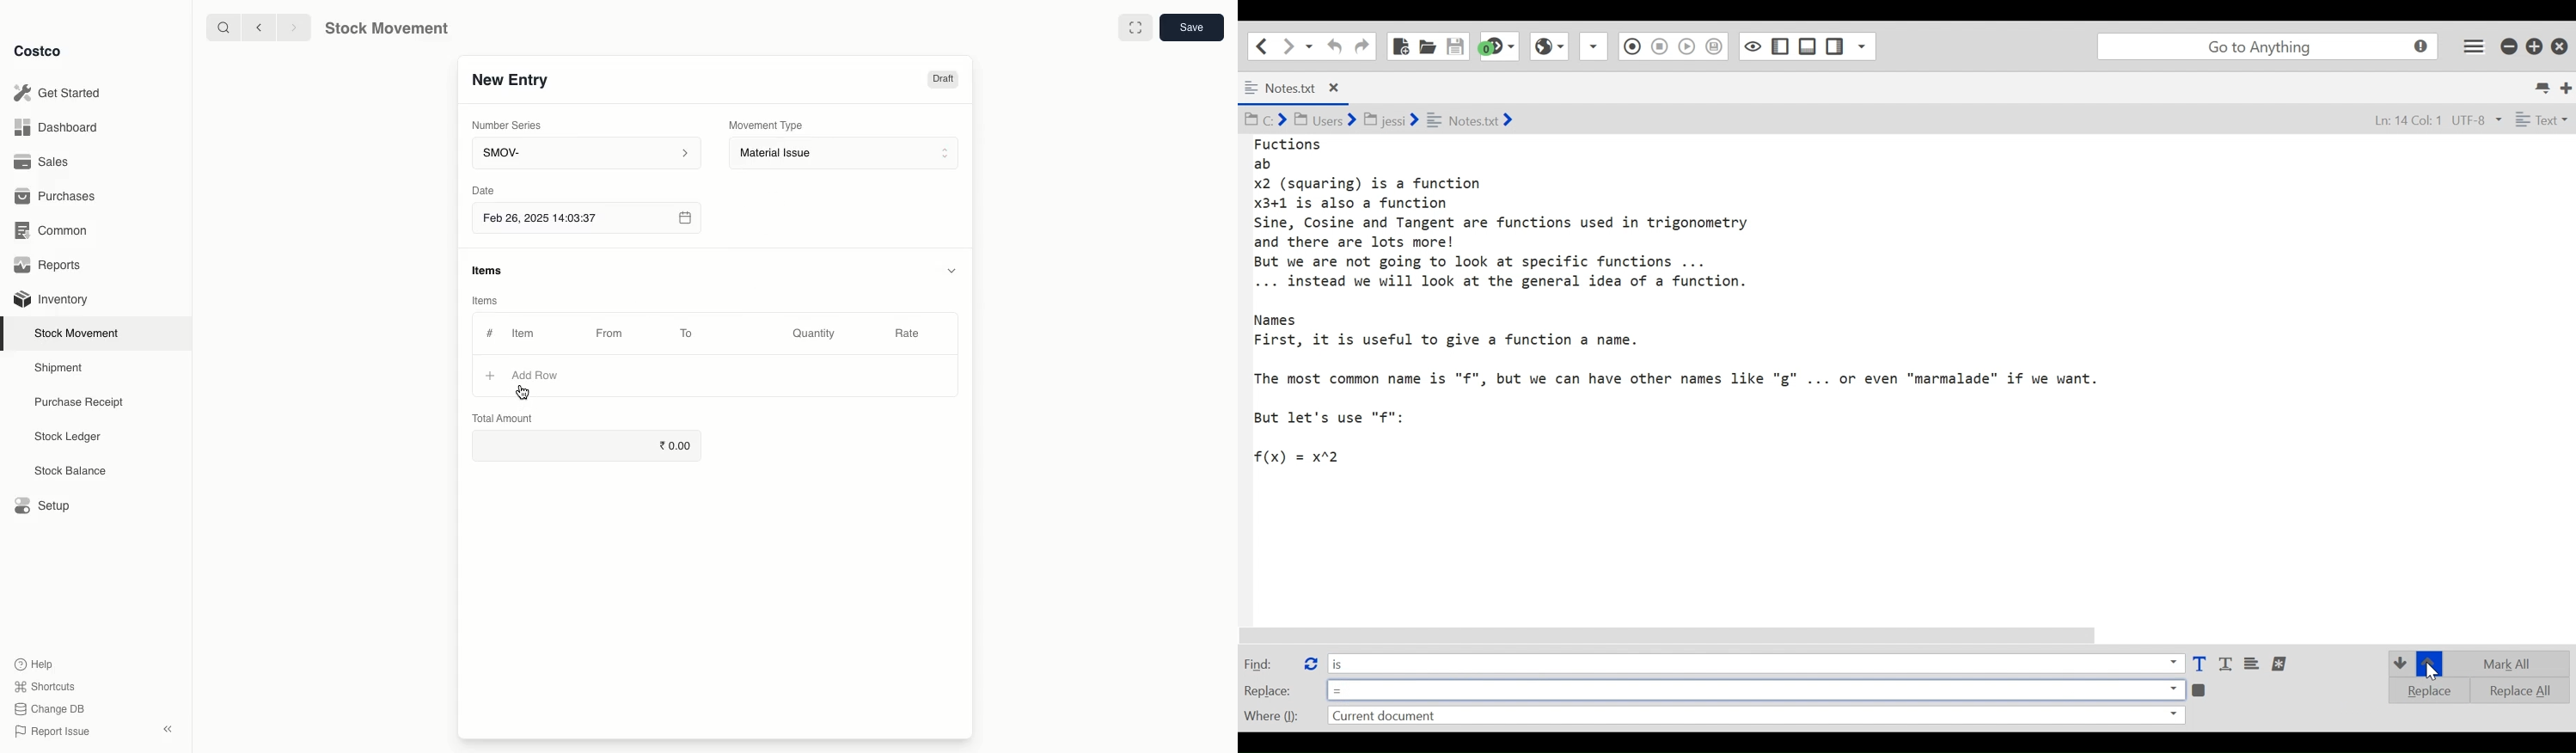 The image size is (2576, 756). Describe the element at coordinates (39, 52) in the screenshot. I see `Costco` at that location.